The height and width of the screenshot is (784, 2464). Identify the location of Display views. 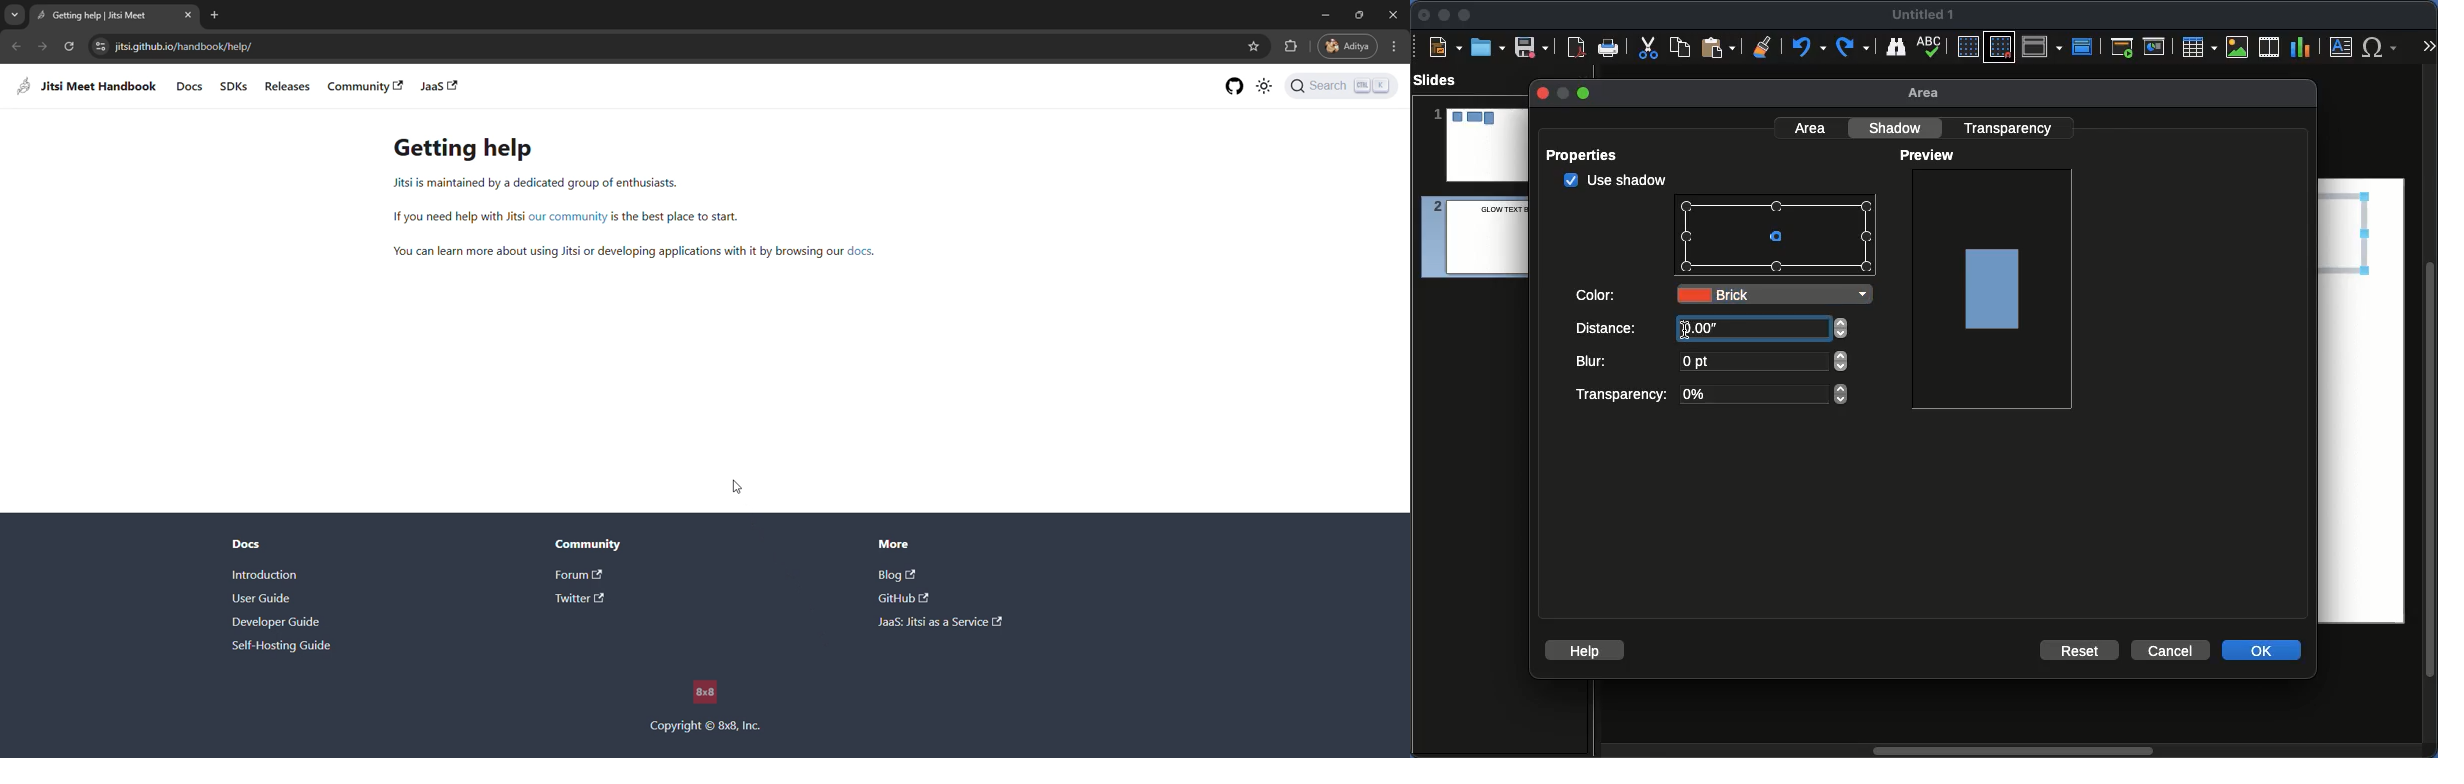
(2045, 45).